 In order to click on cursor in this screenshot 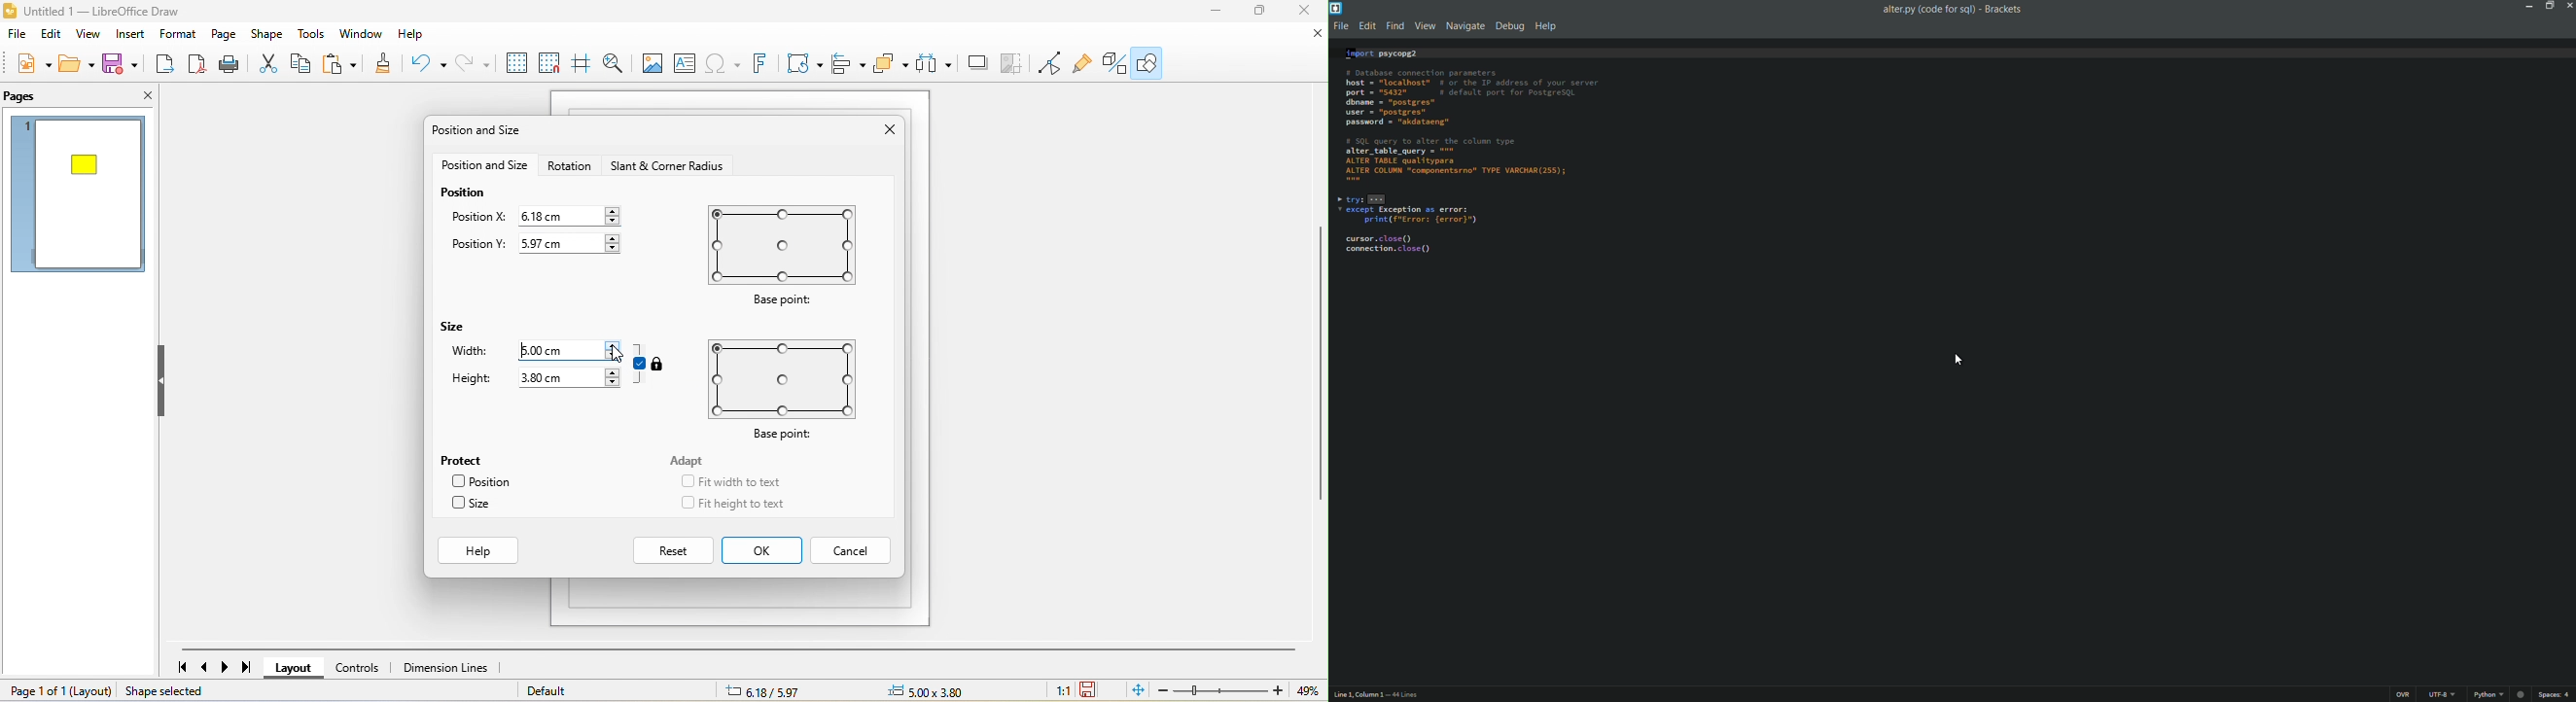, I will do `click(1959, 361)`.